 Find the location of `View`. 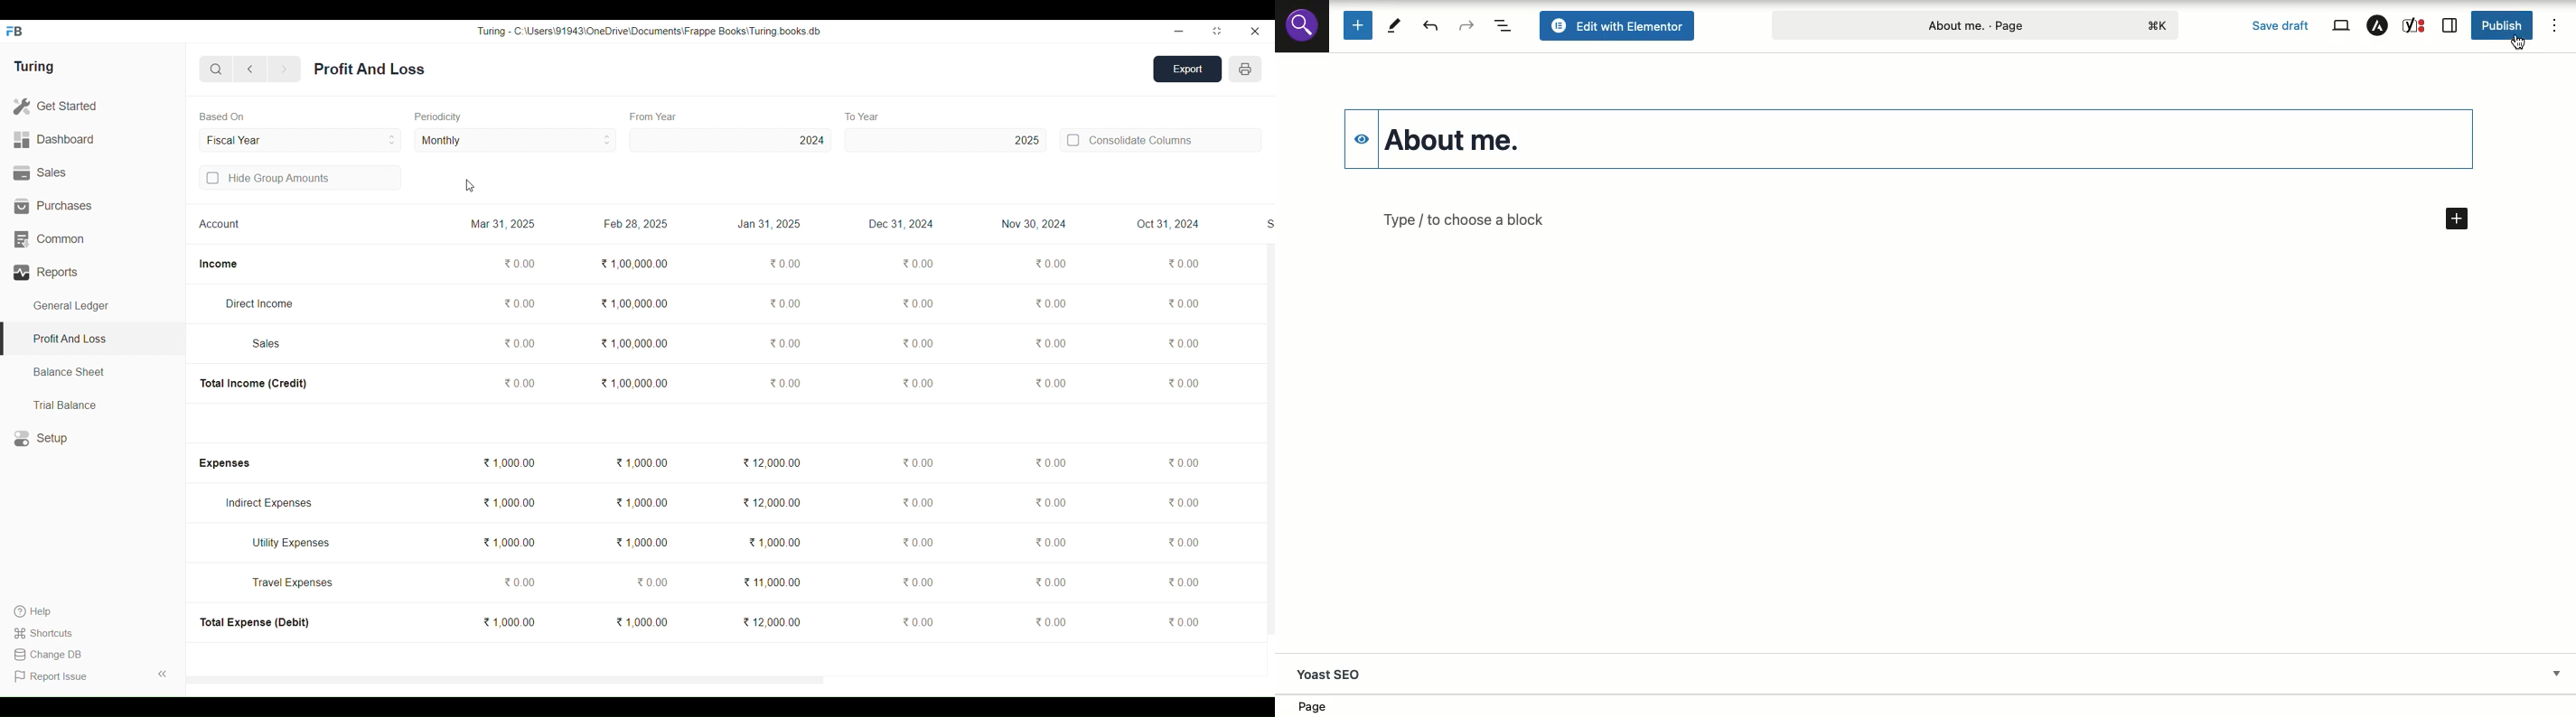

View is located at coordinates (2342, 24).